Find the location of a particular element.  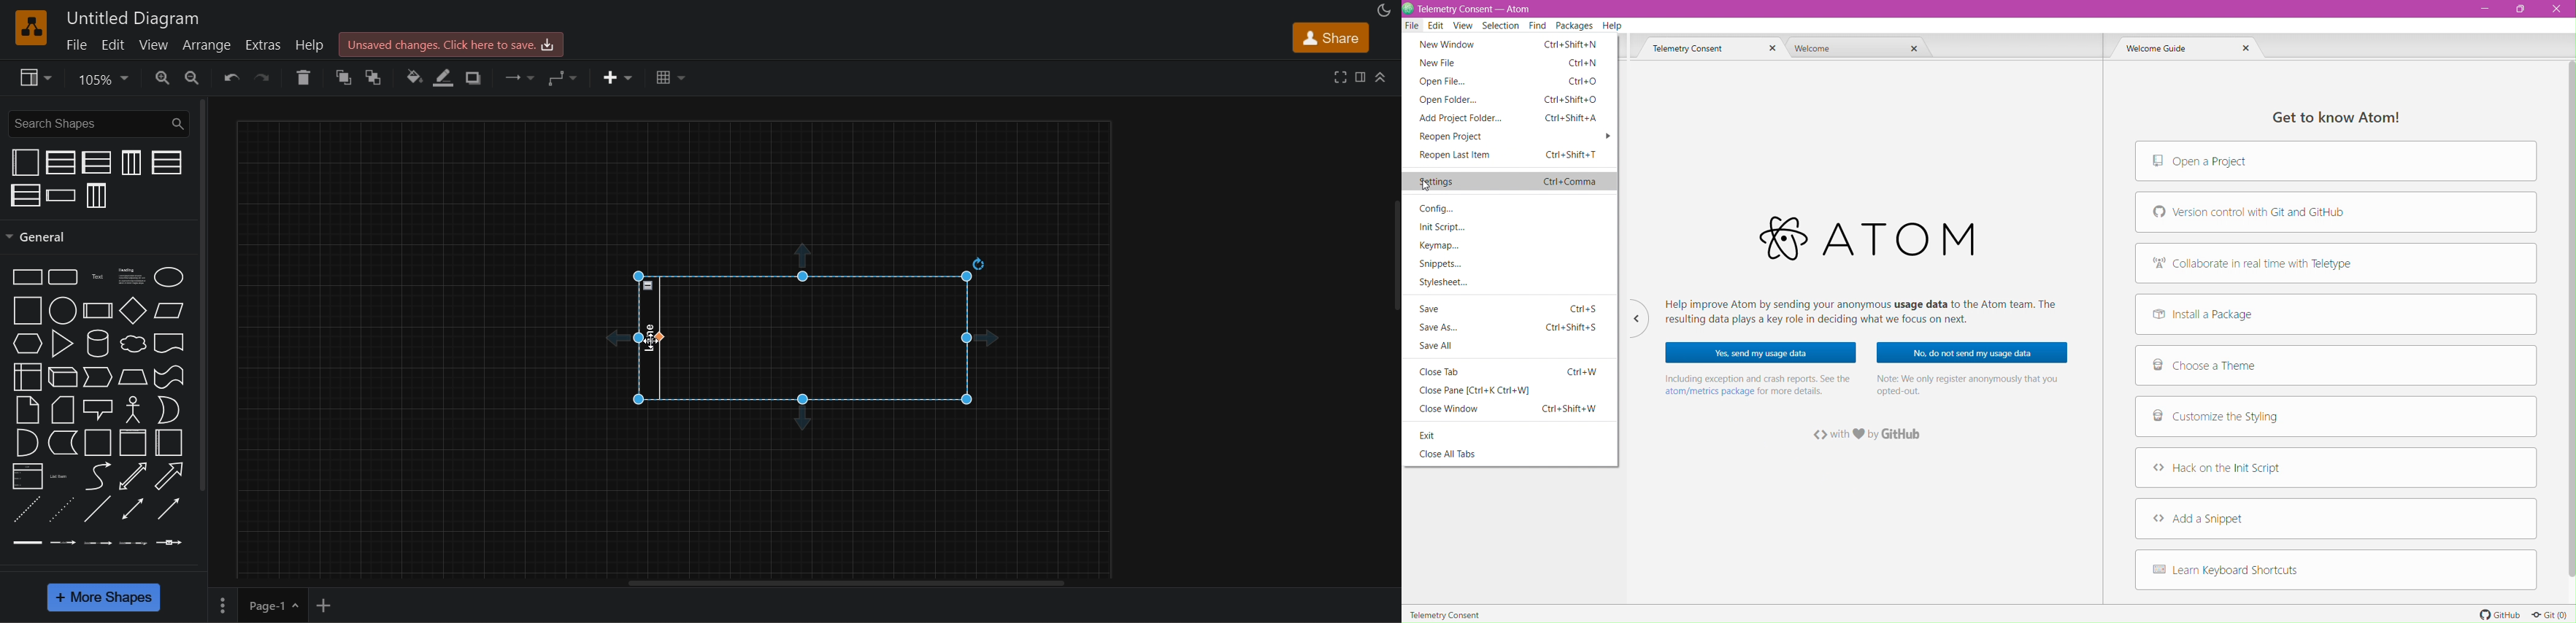

link is located at coordinates (27, 543).